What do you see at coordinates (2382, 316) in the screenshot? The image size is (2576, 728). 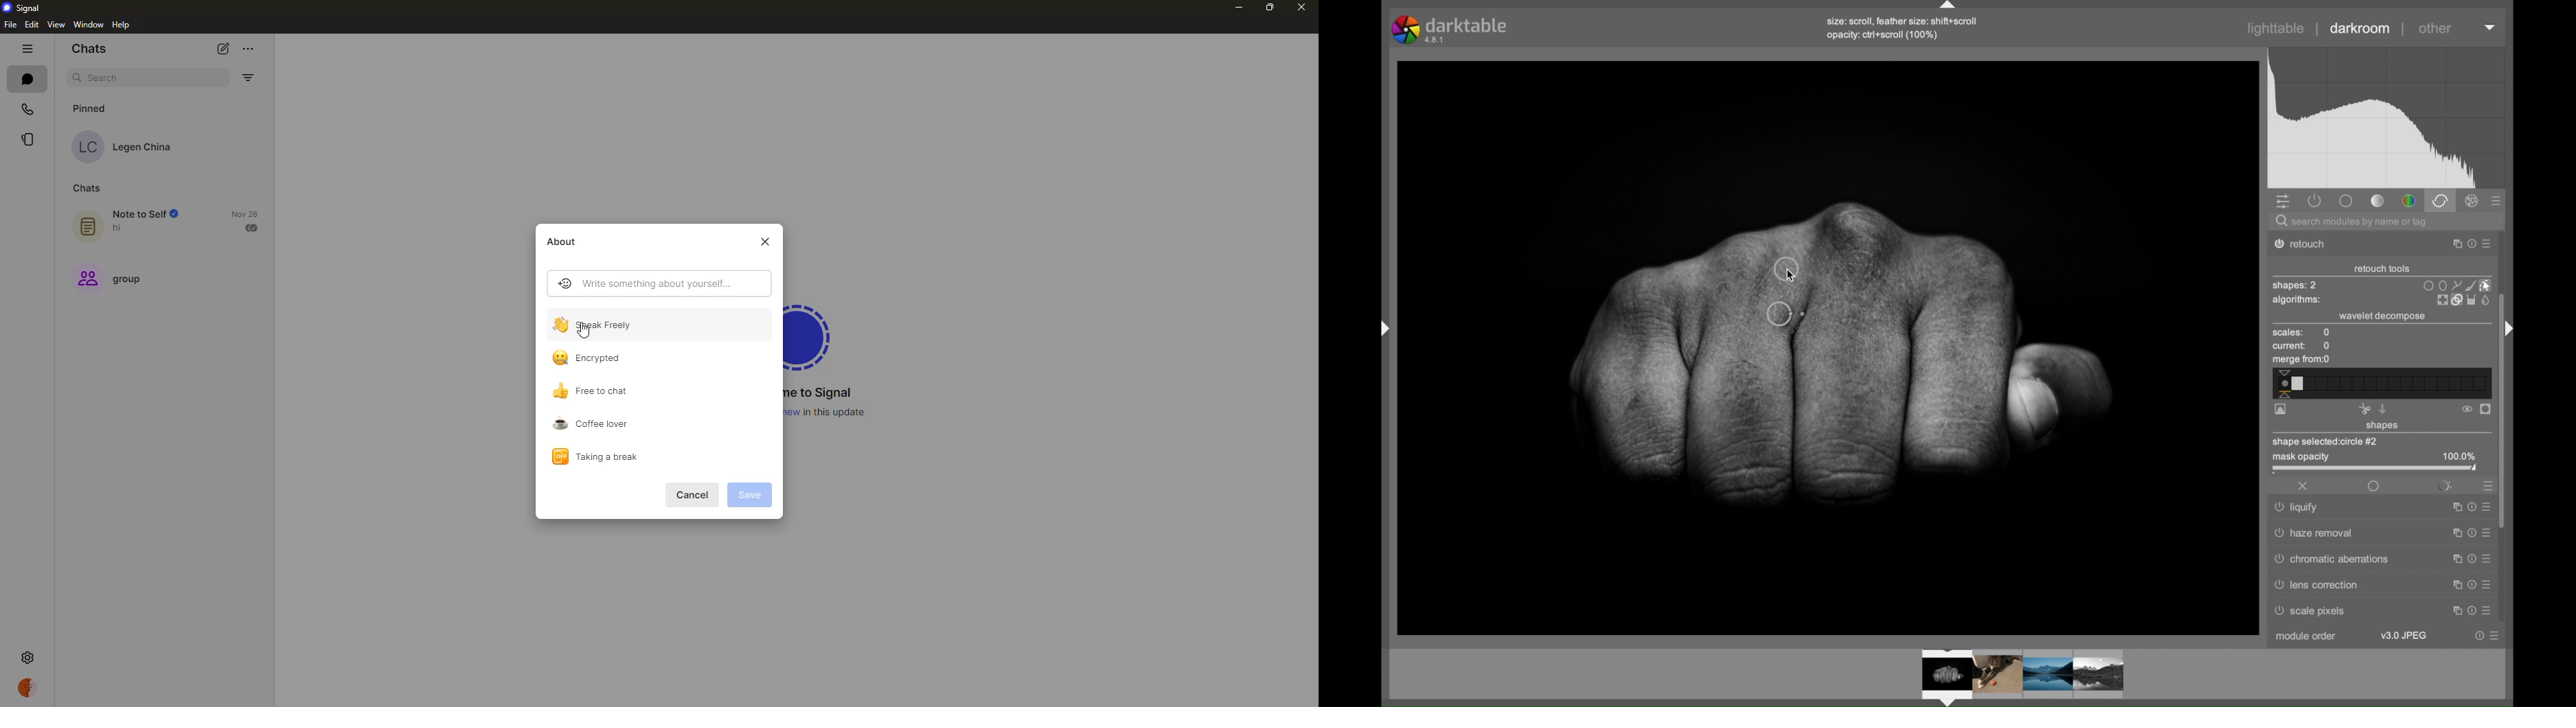 I see `wavelet decompose` at bounding box center [2382, 316].